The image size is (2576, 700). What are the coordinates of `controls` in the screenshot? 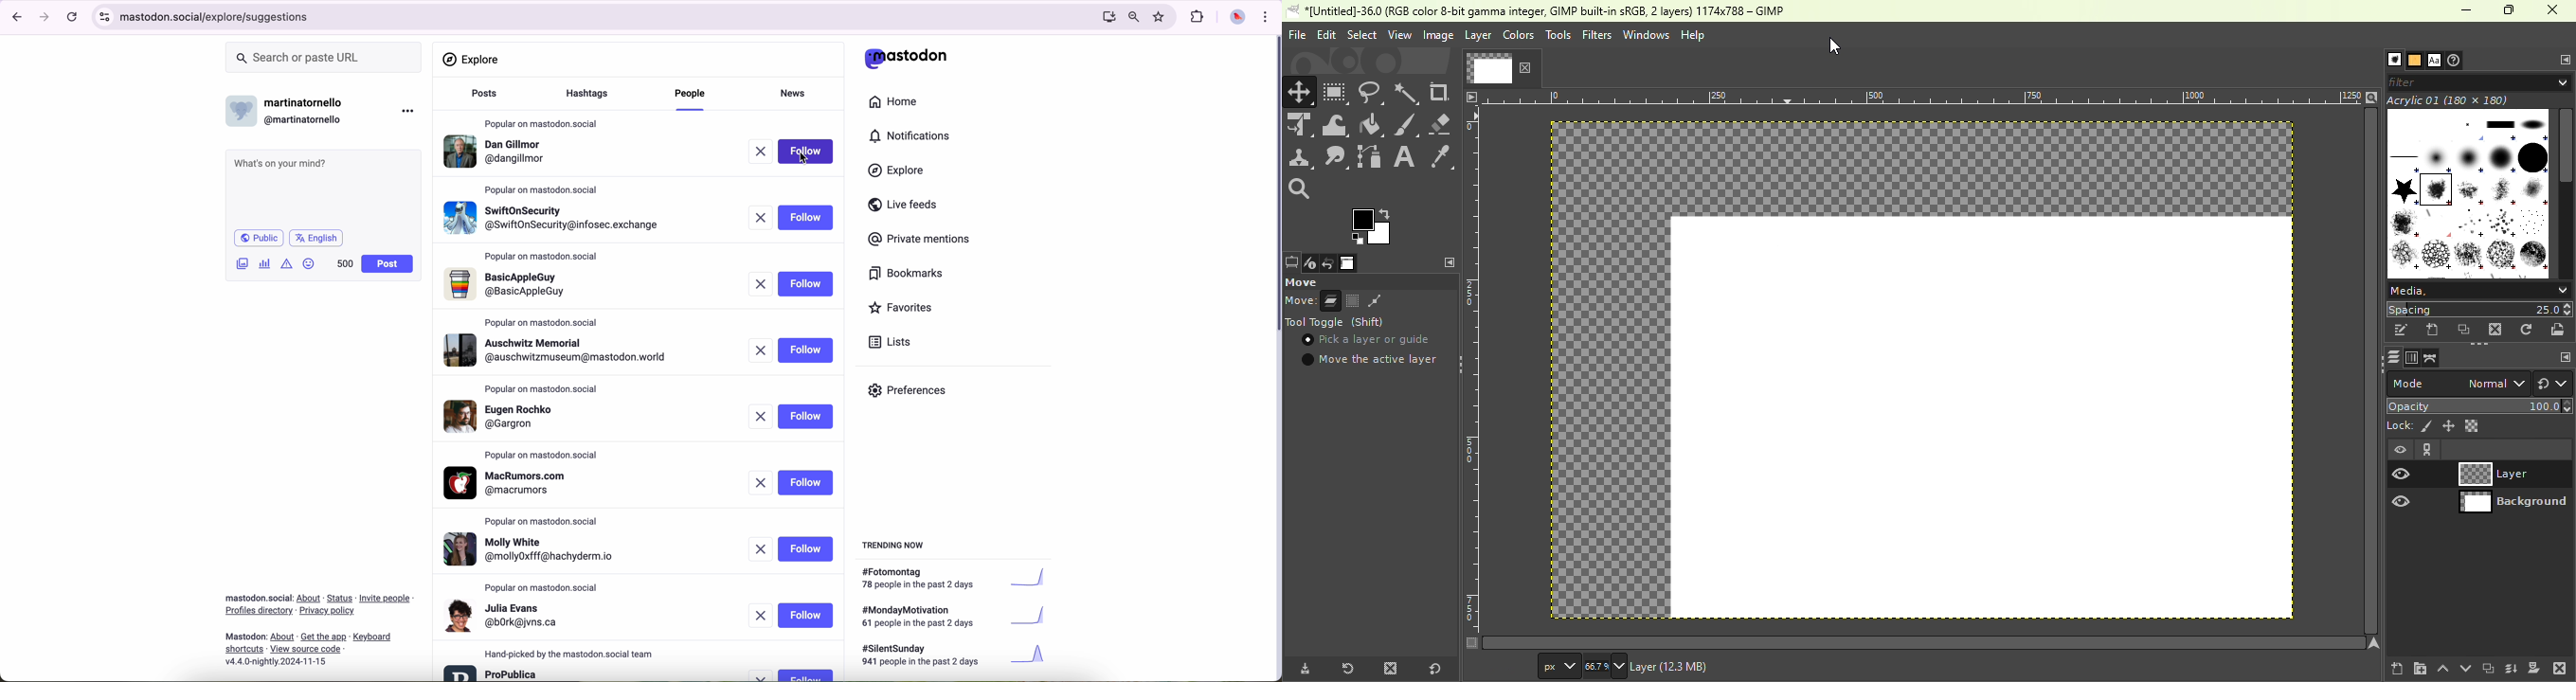 It's located at (105, 17).